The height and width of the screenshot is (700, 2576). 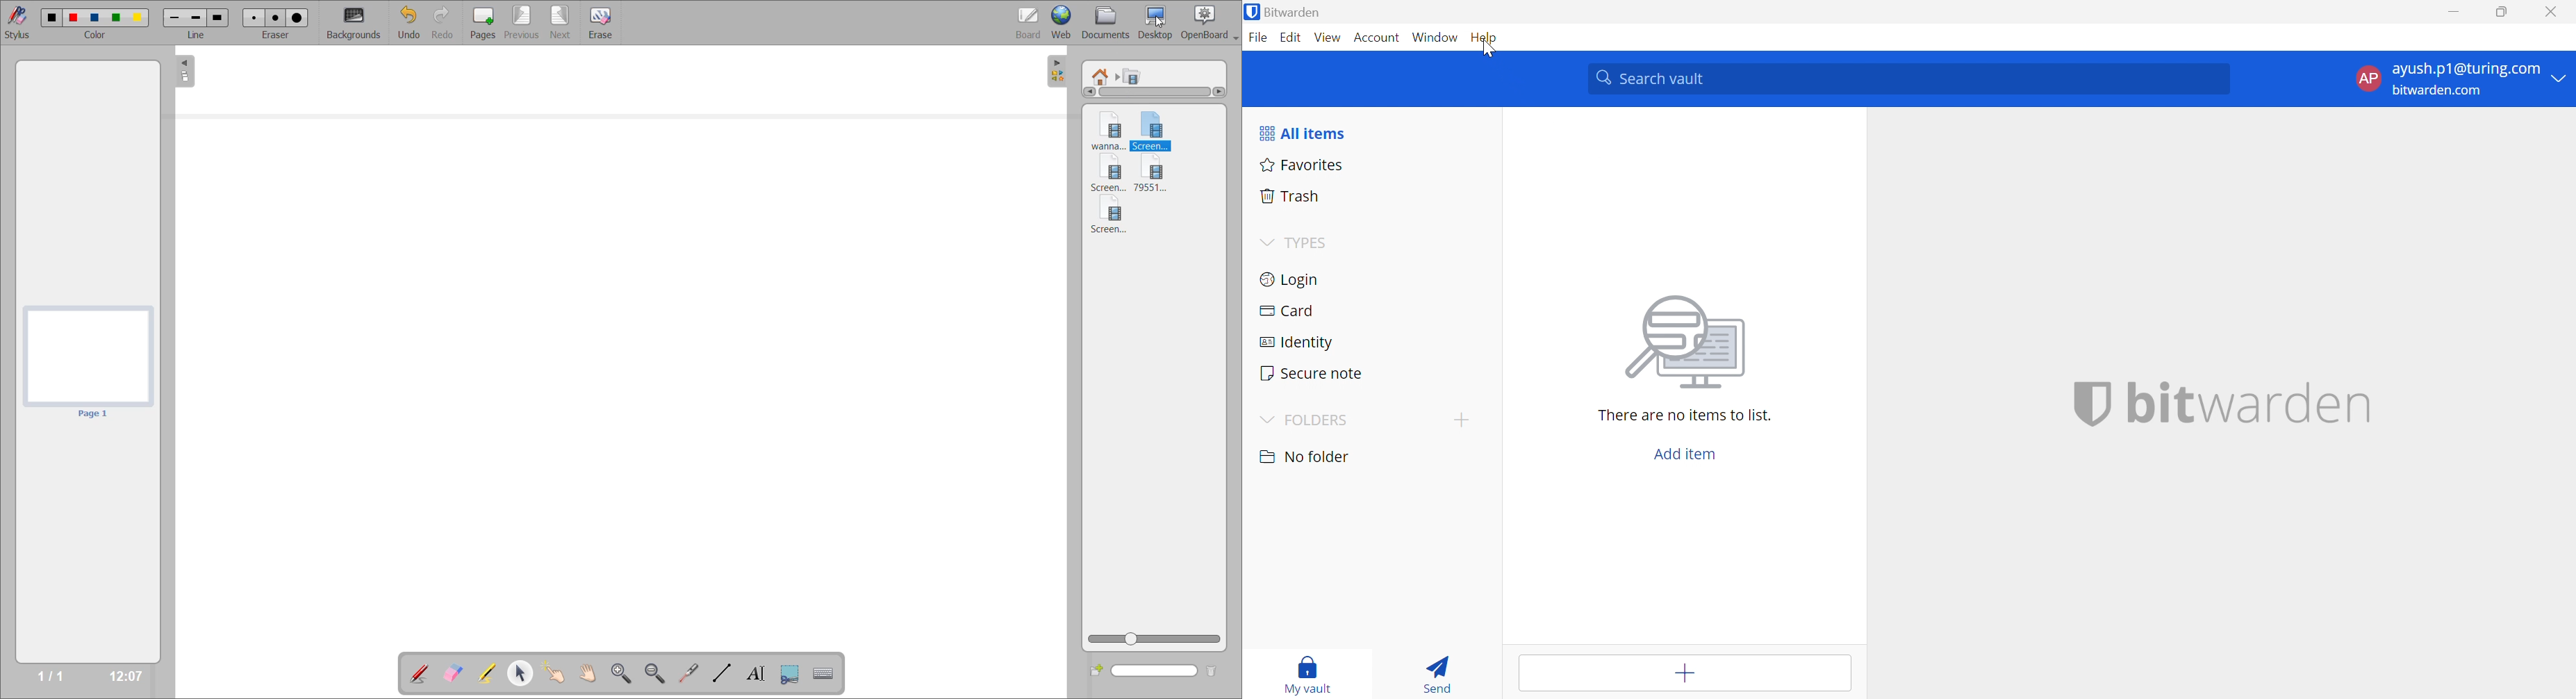 I want to click on Drop Down, so click(x=1303, y=457).